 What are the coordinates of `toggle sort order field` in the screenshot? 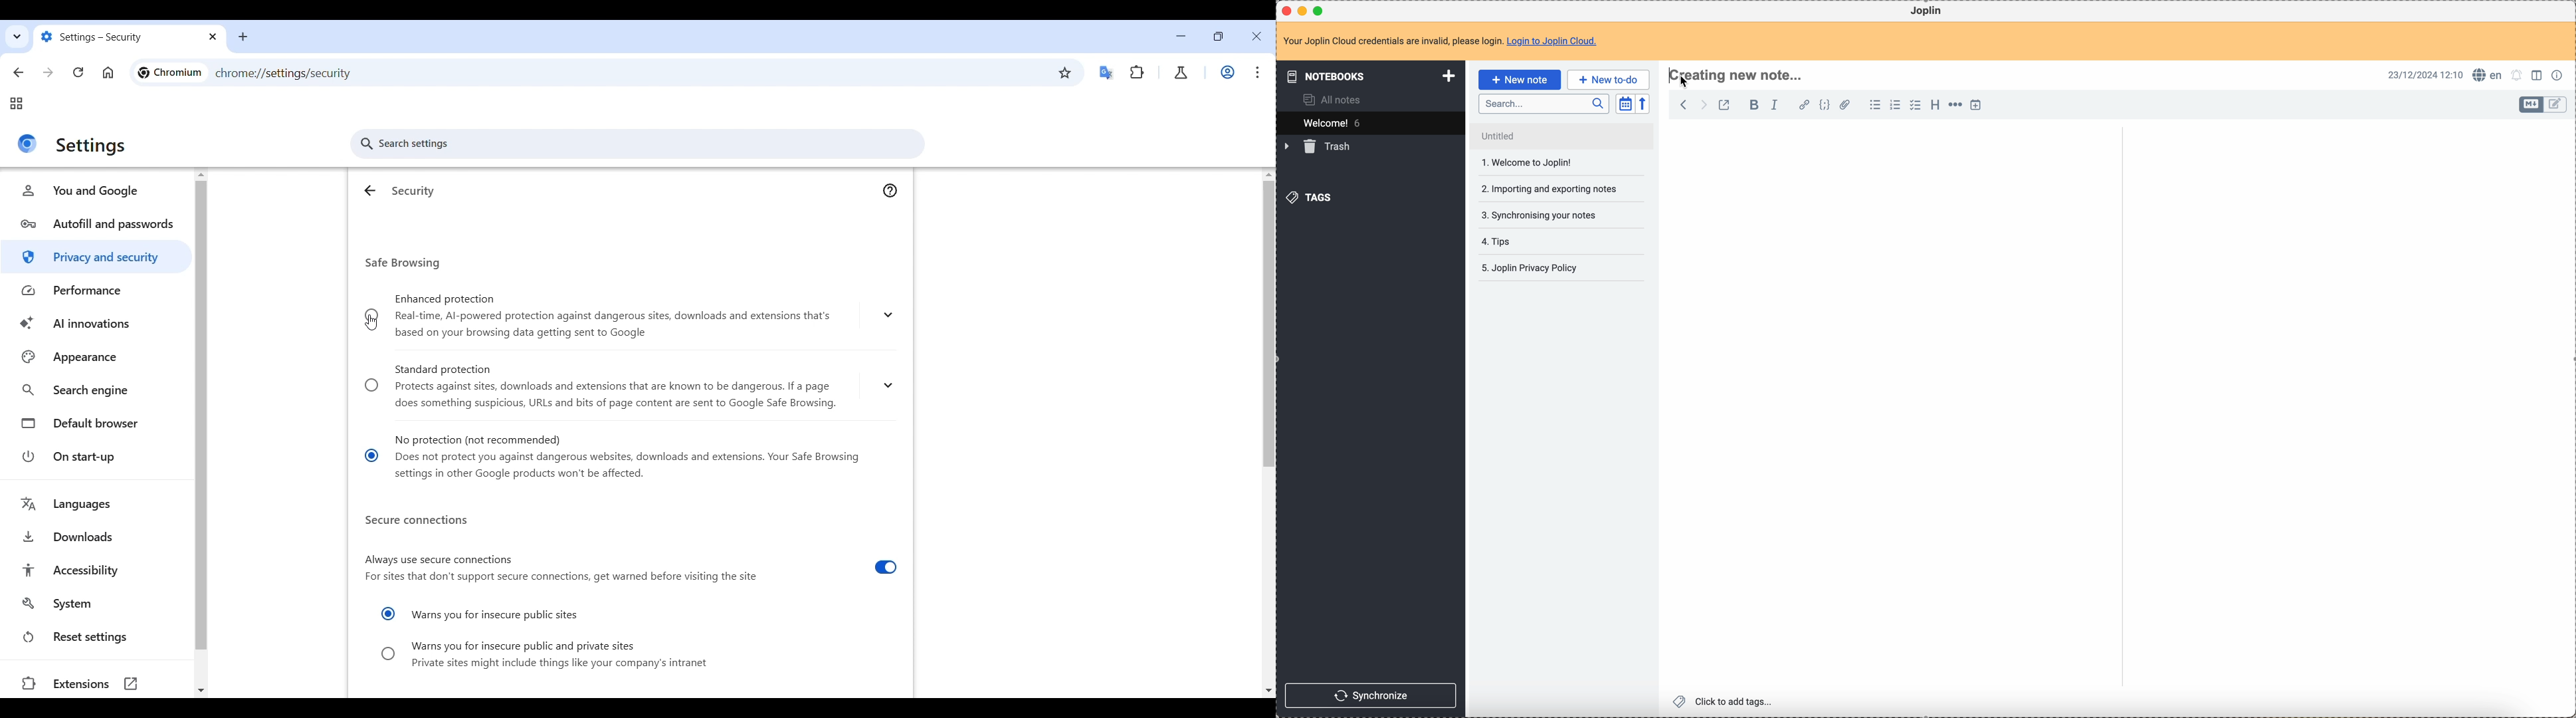 It's located at (1625, 103).